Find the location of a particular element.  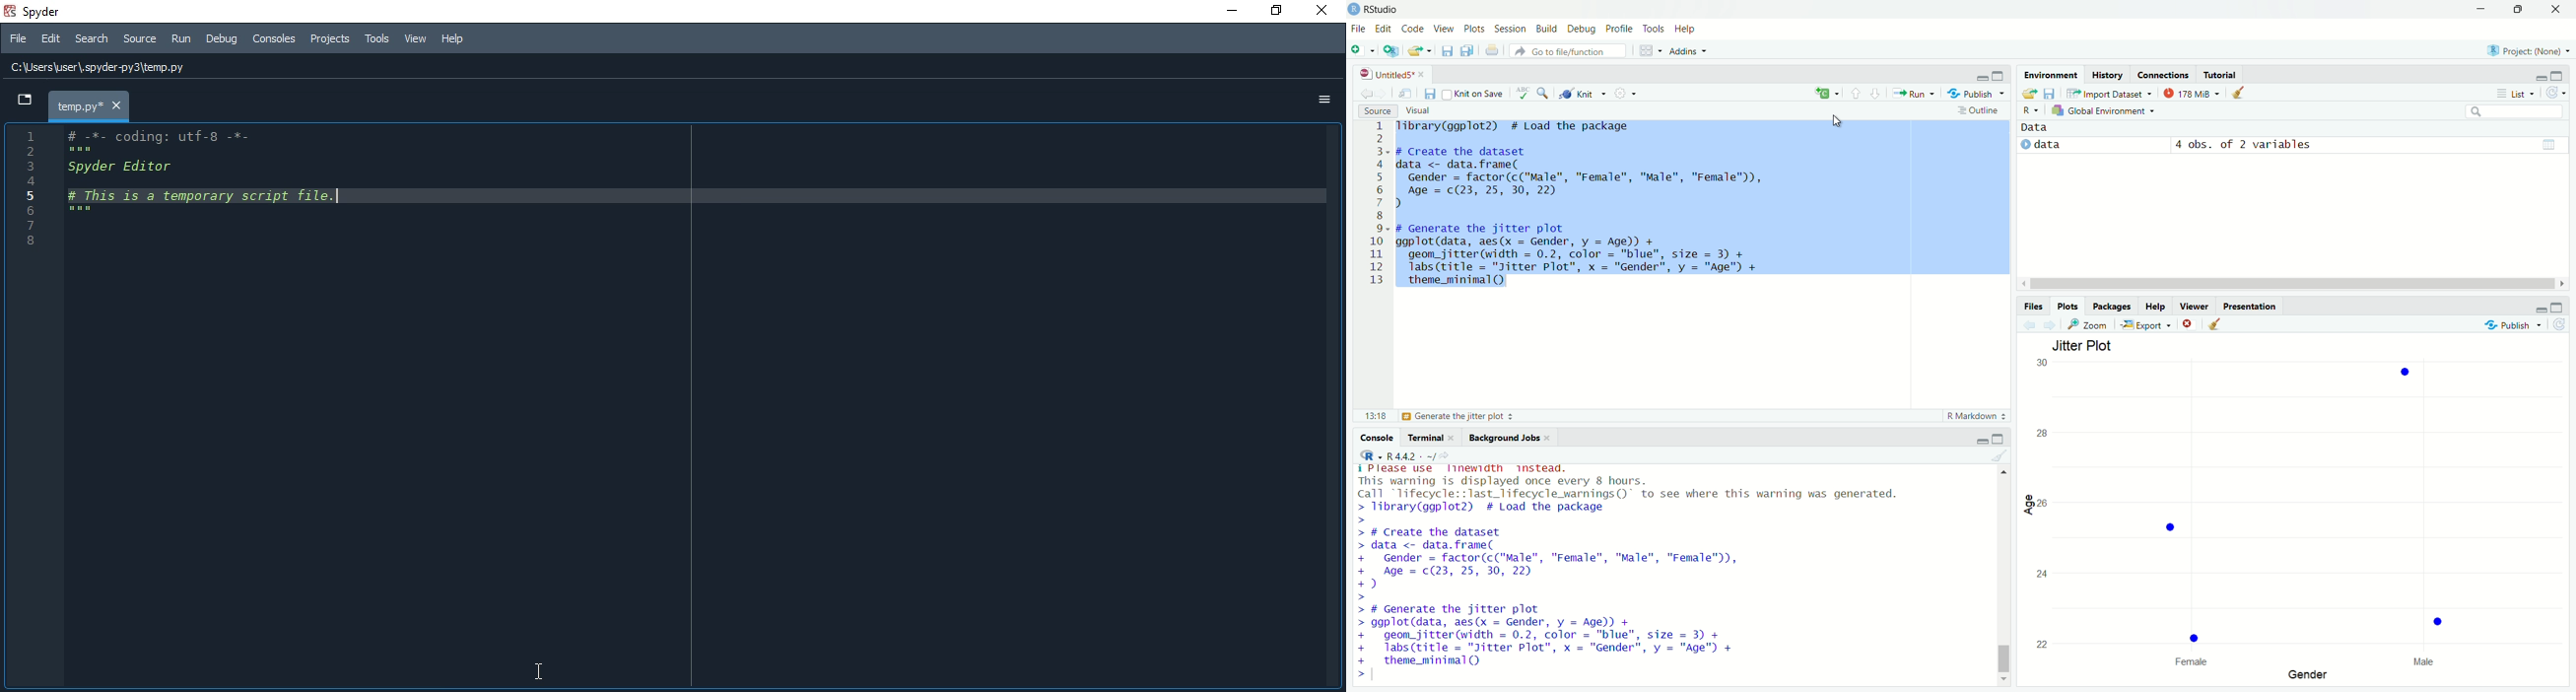

move right is located at coordinates (2562, 283).